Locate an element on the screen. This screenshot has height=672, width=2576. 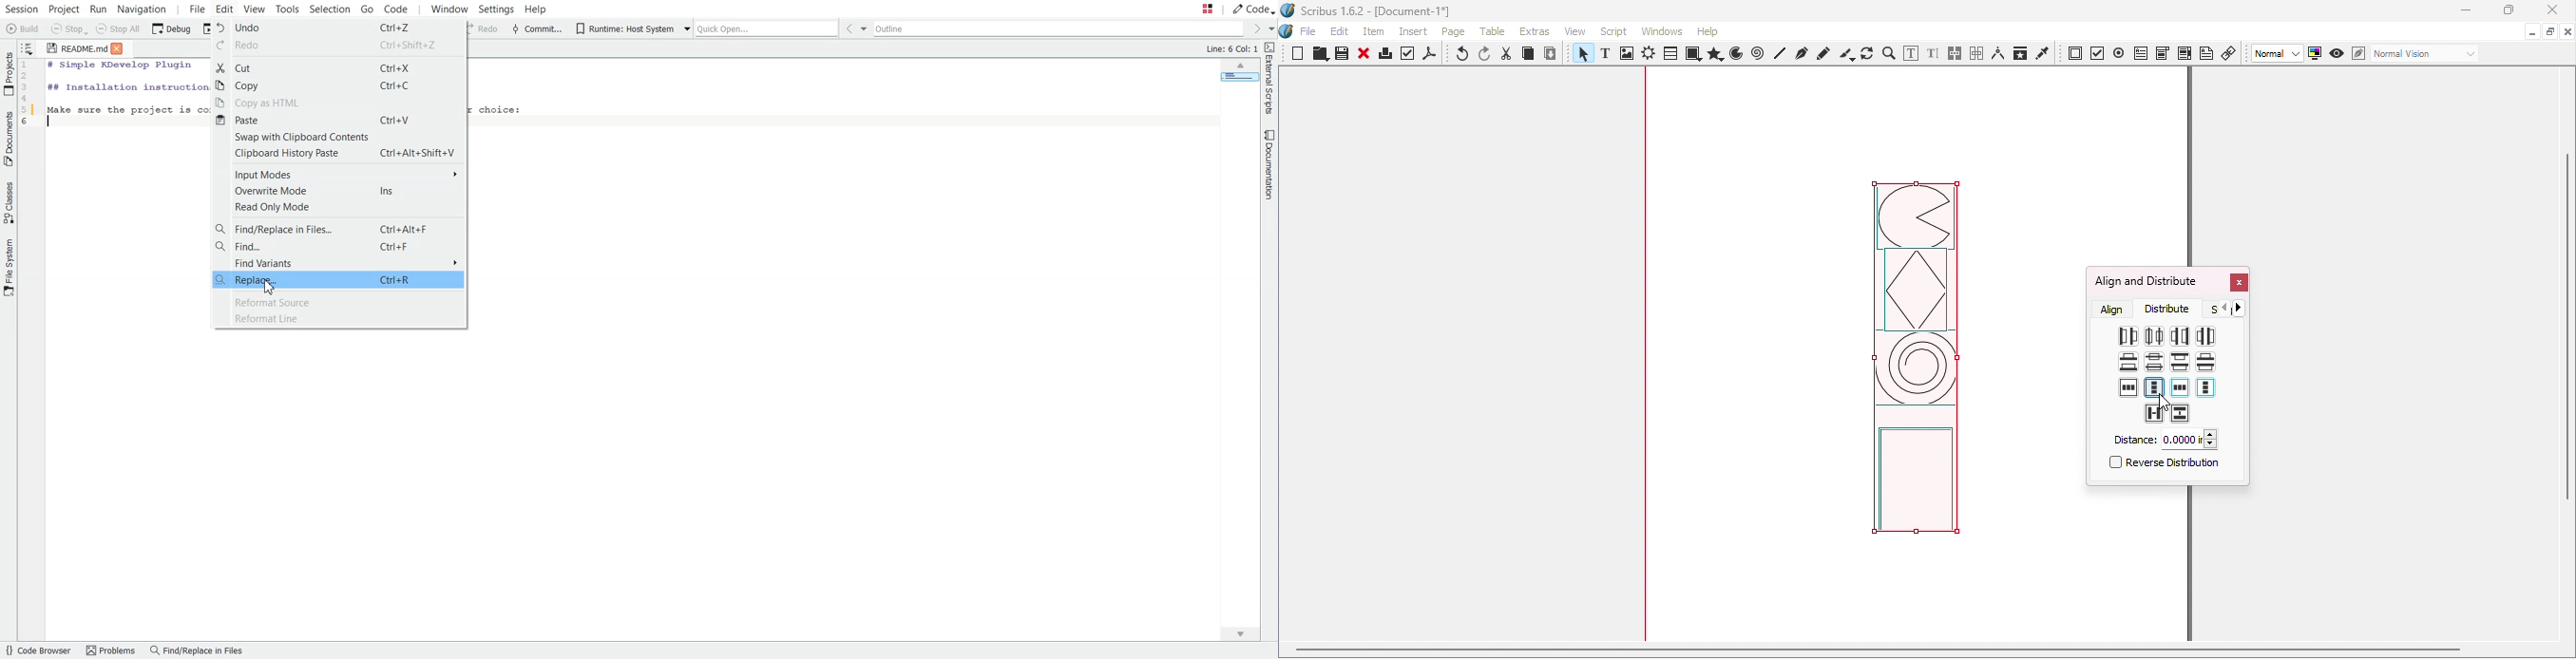
Copy item properties is located at coordinates (2019, 53).